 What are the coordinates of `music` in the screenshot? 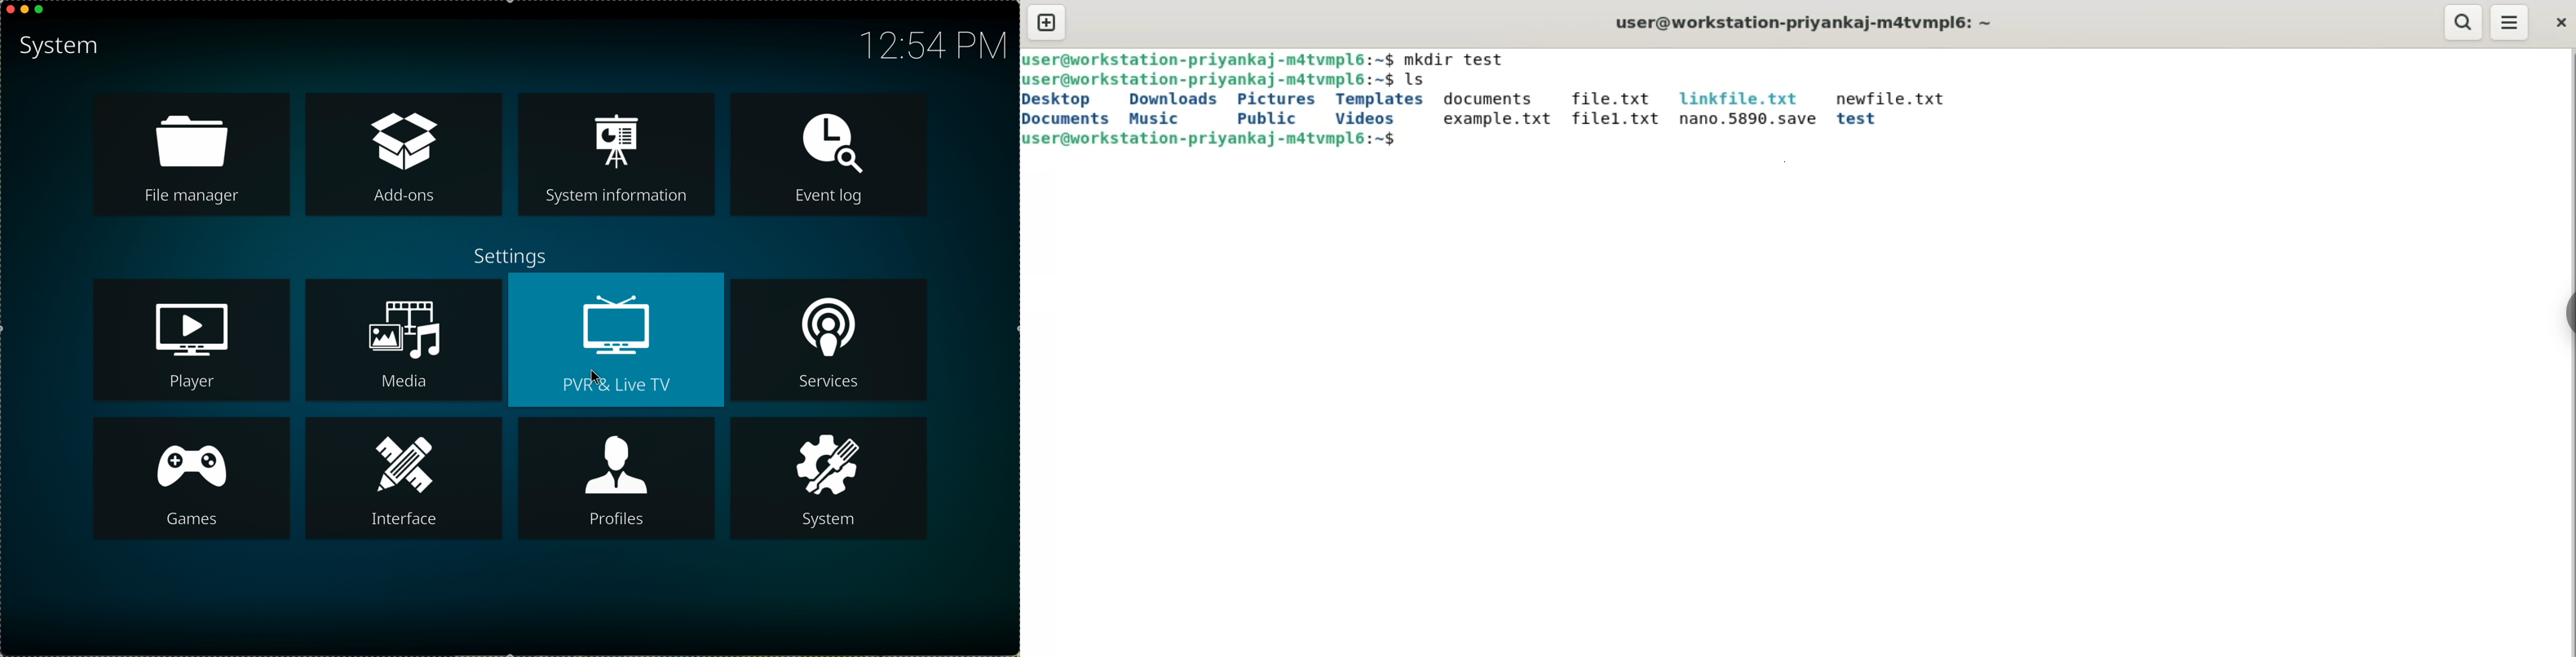 It's located at (1155, 119).